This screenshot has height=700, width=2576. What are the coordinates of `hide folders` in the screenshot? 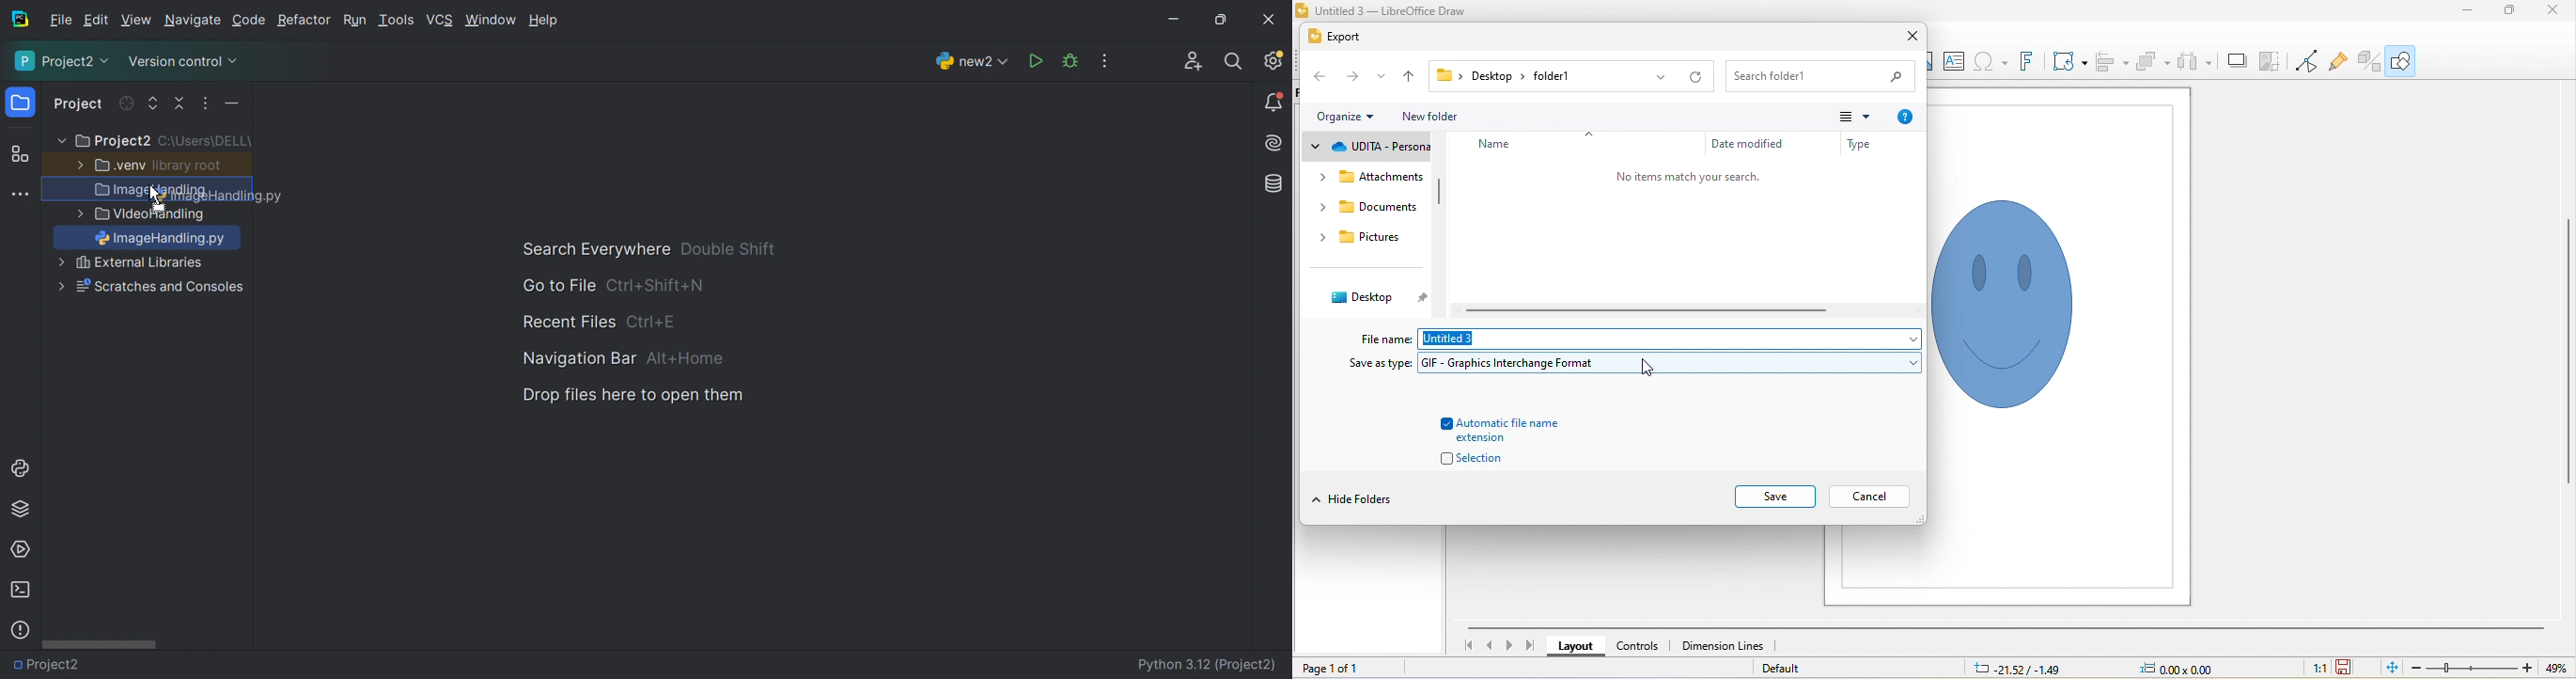 It's located at (1371, 498).